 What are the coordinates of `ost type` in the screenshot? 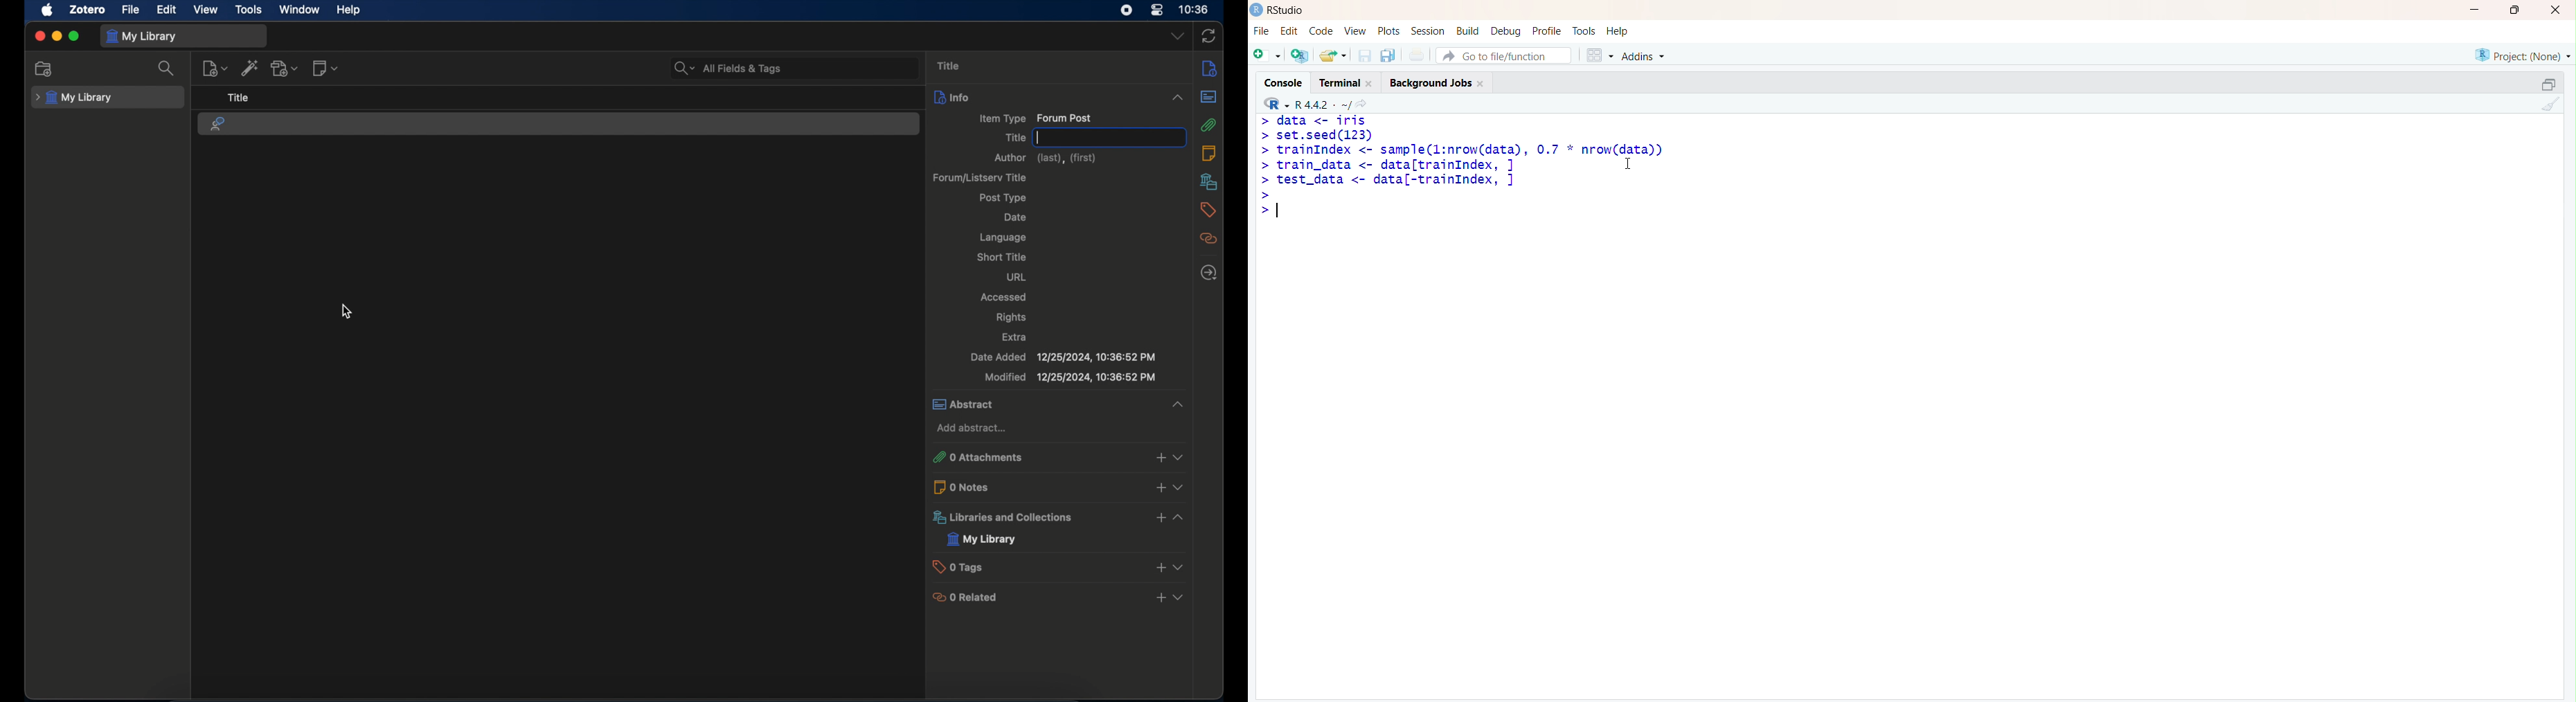 It's located at (1006, 197).